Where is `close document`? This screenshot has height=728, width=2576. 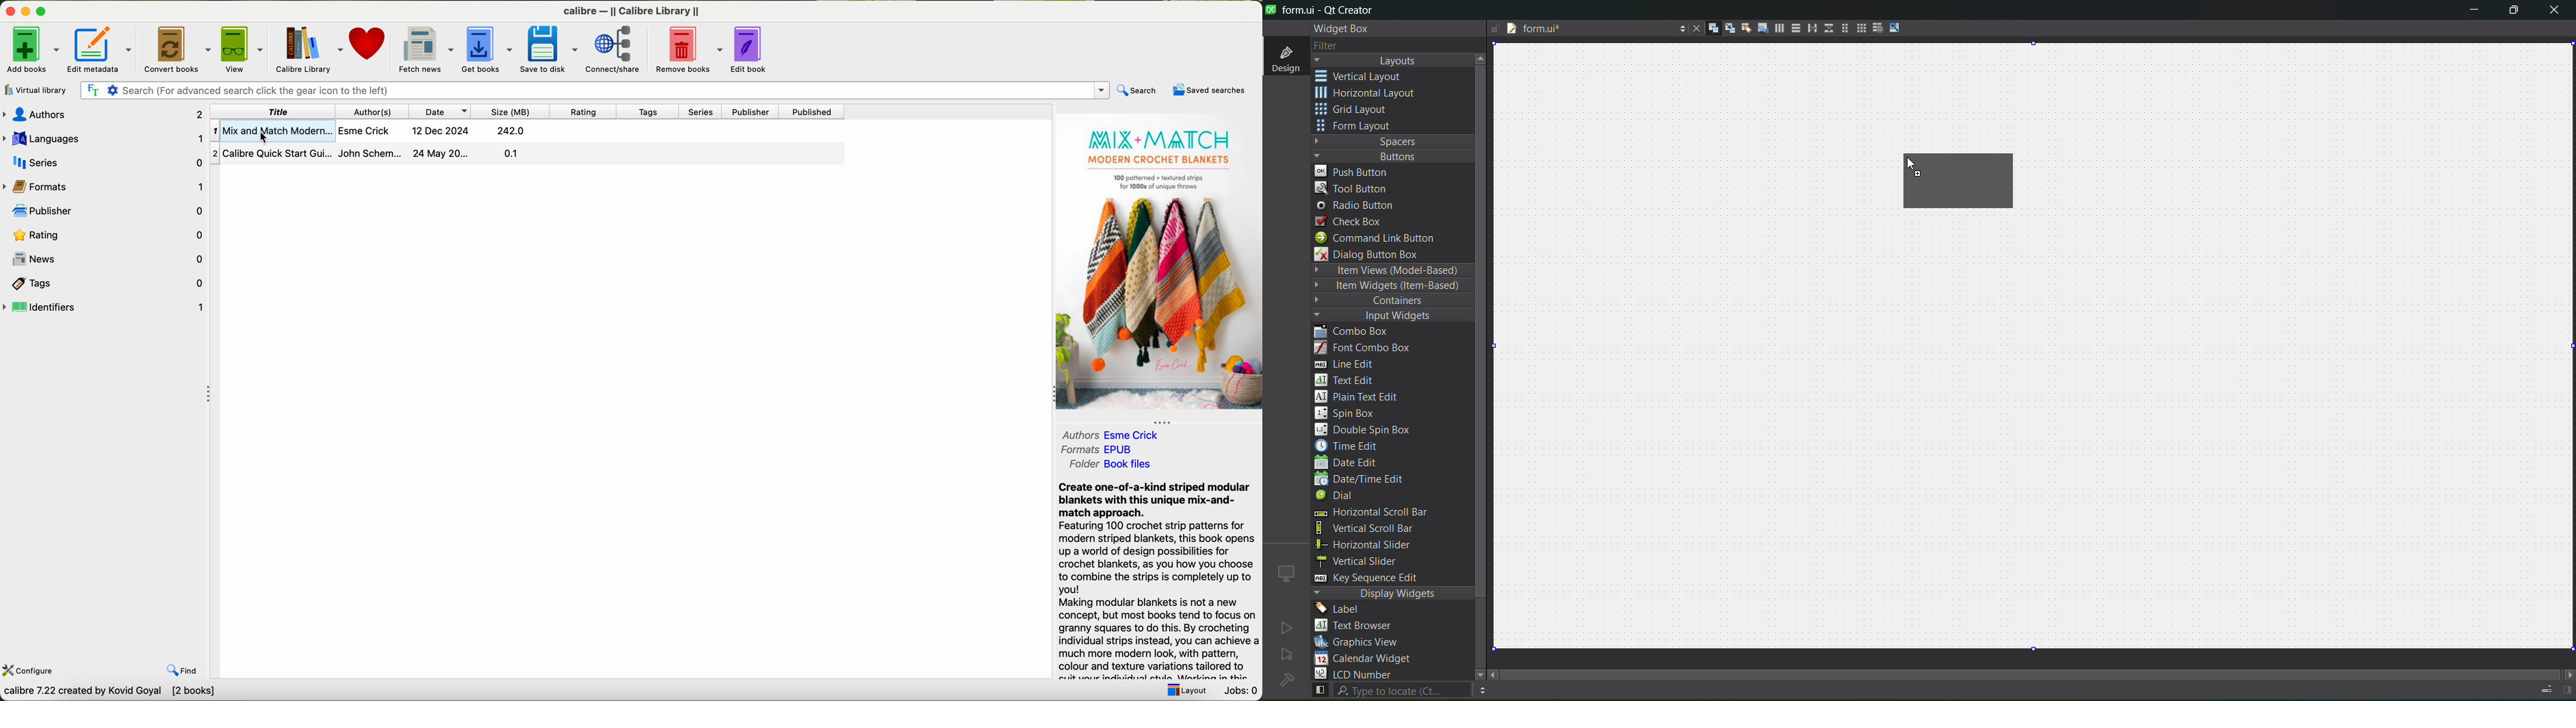
close document is located at coordinates (1693, 29).